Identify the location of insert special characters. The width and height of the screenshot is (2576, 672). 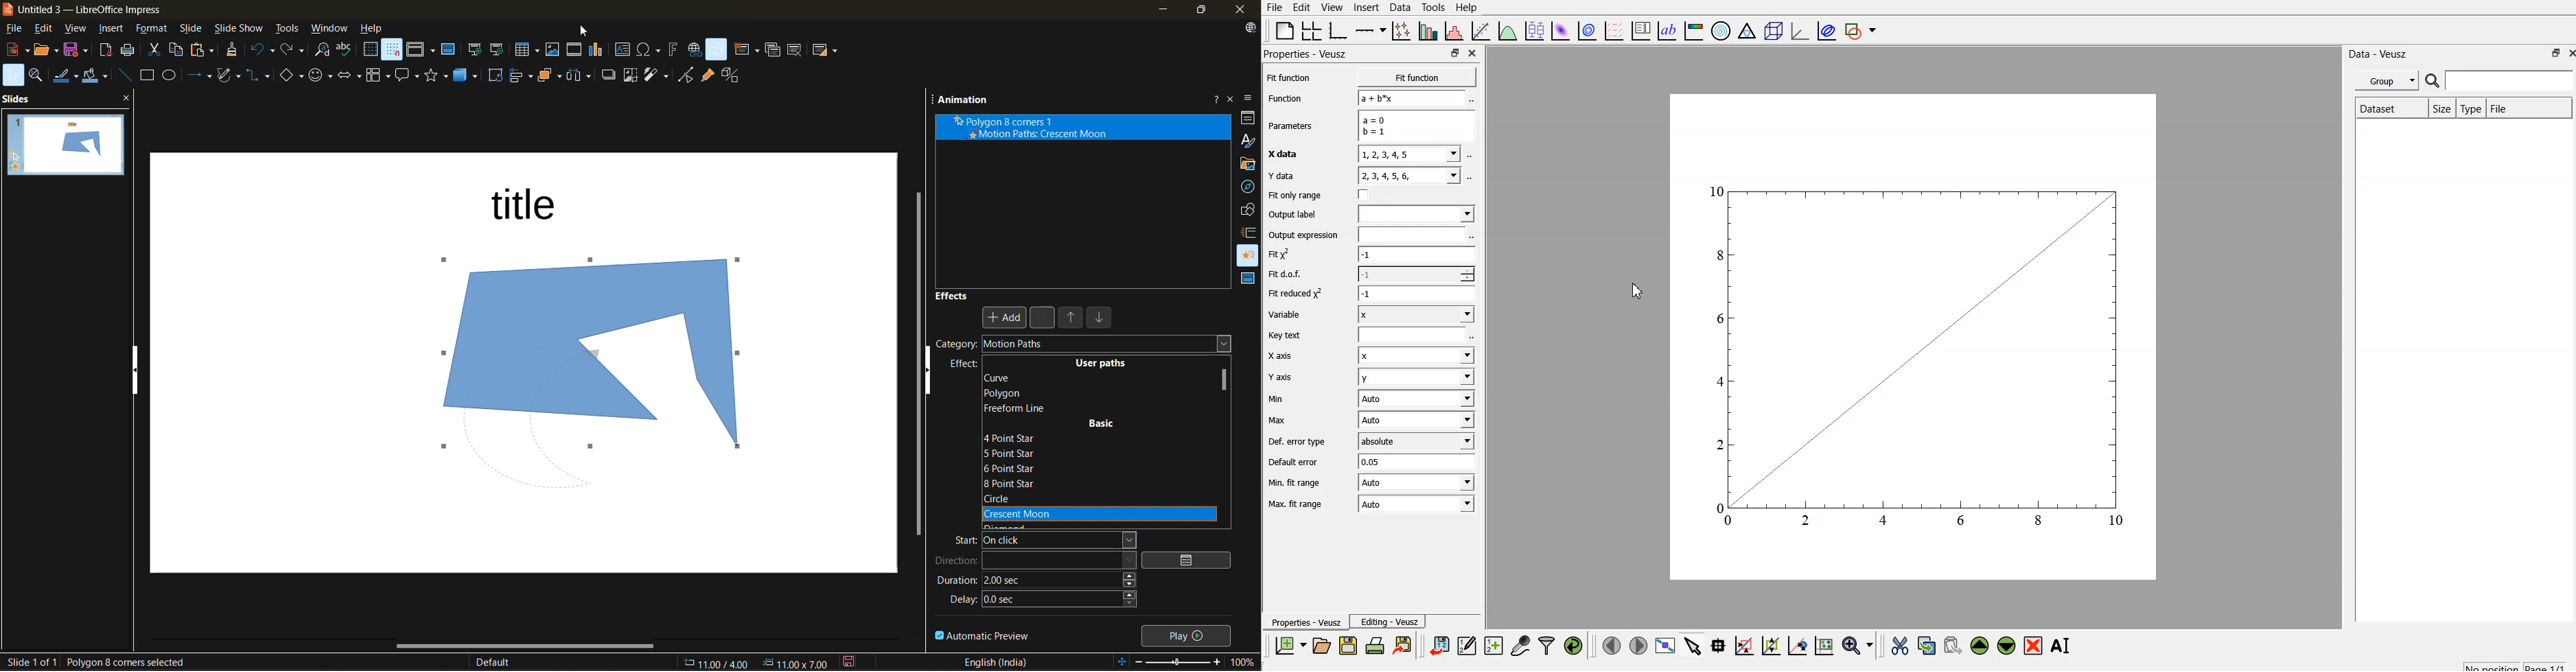
(650, 51).